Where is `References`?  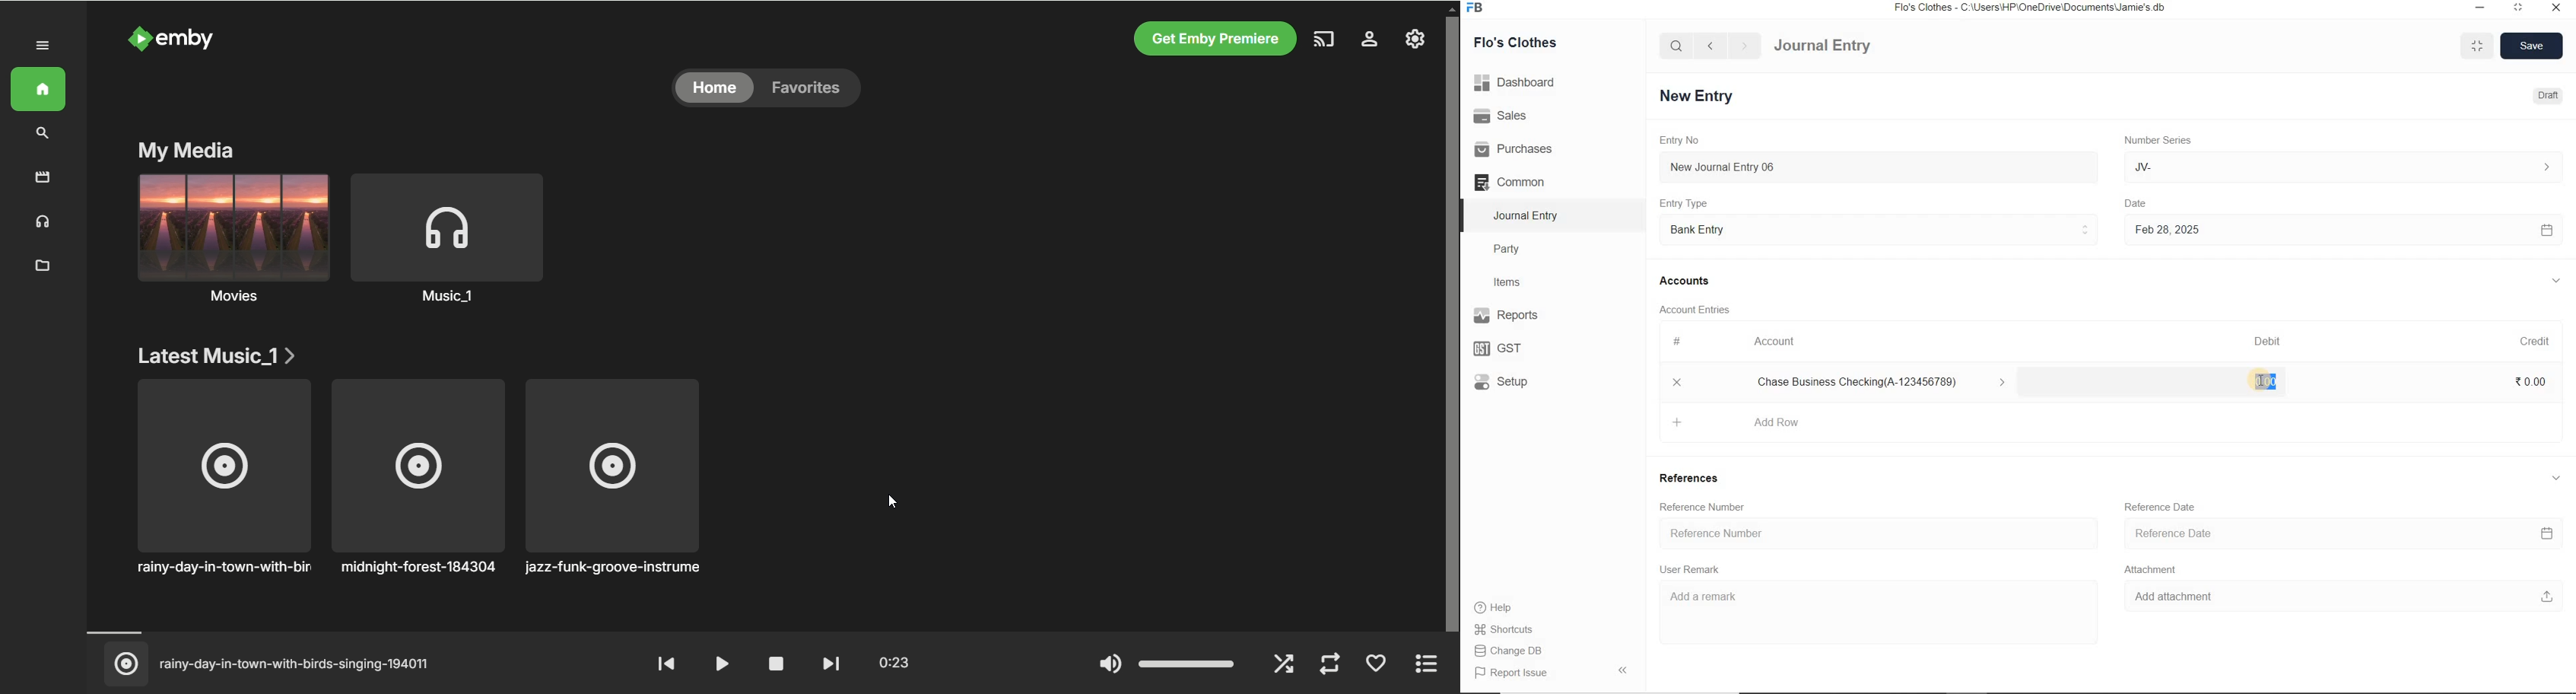 References is located at coordinates (1693, 480).